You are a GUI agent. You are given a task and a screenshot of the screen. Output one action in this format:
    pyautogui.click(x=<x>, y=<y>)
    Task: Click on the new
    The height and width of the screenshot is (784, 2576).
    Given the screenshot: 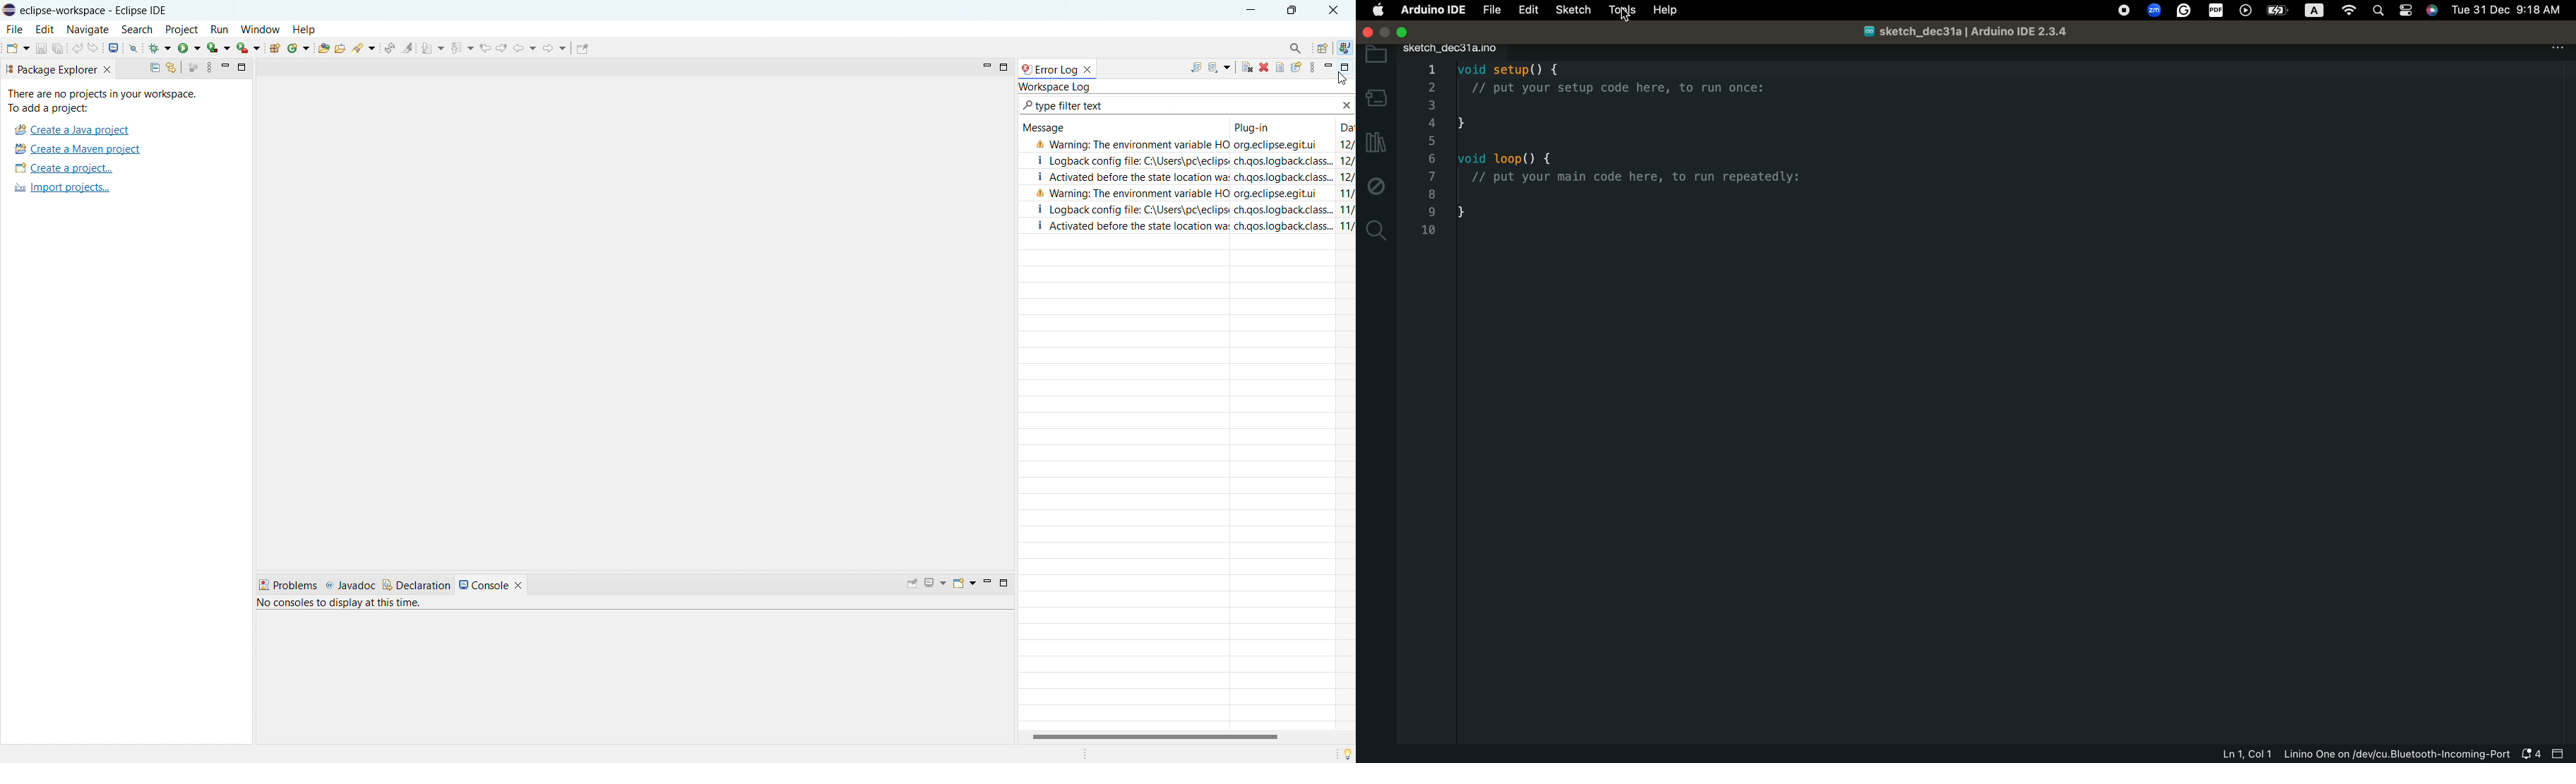 What is the action you would take?
    pyautogui.click(x=16, y=47)
    